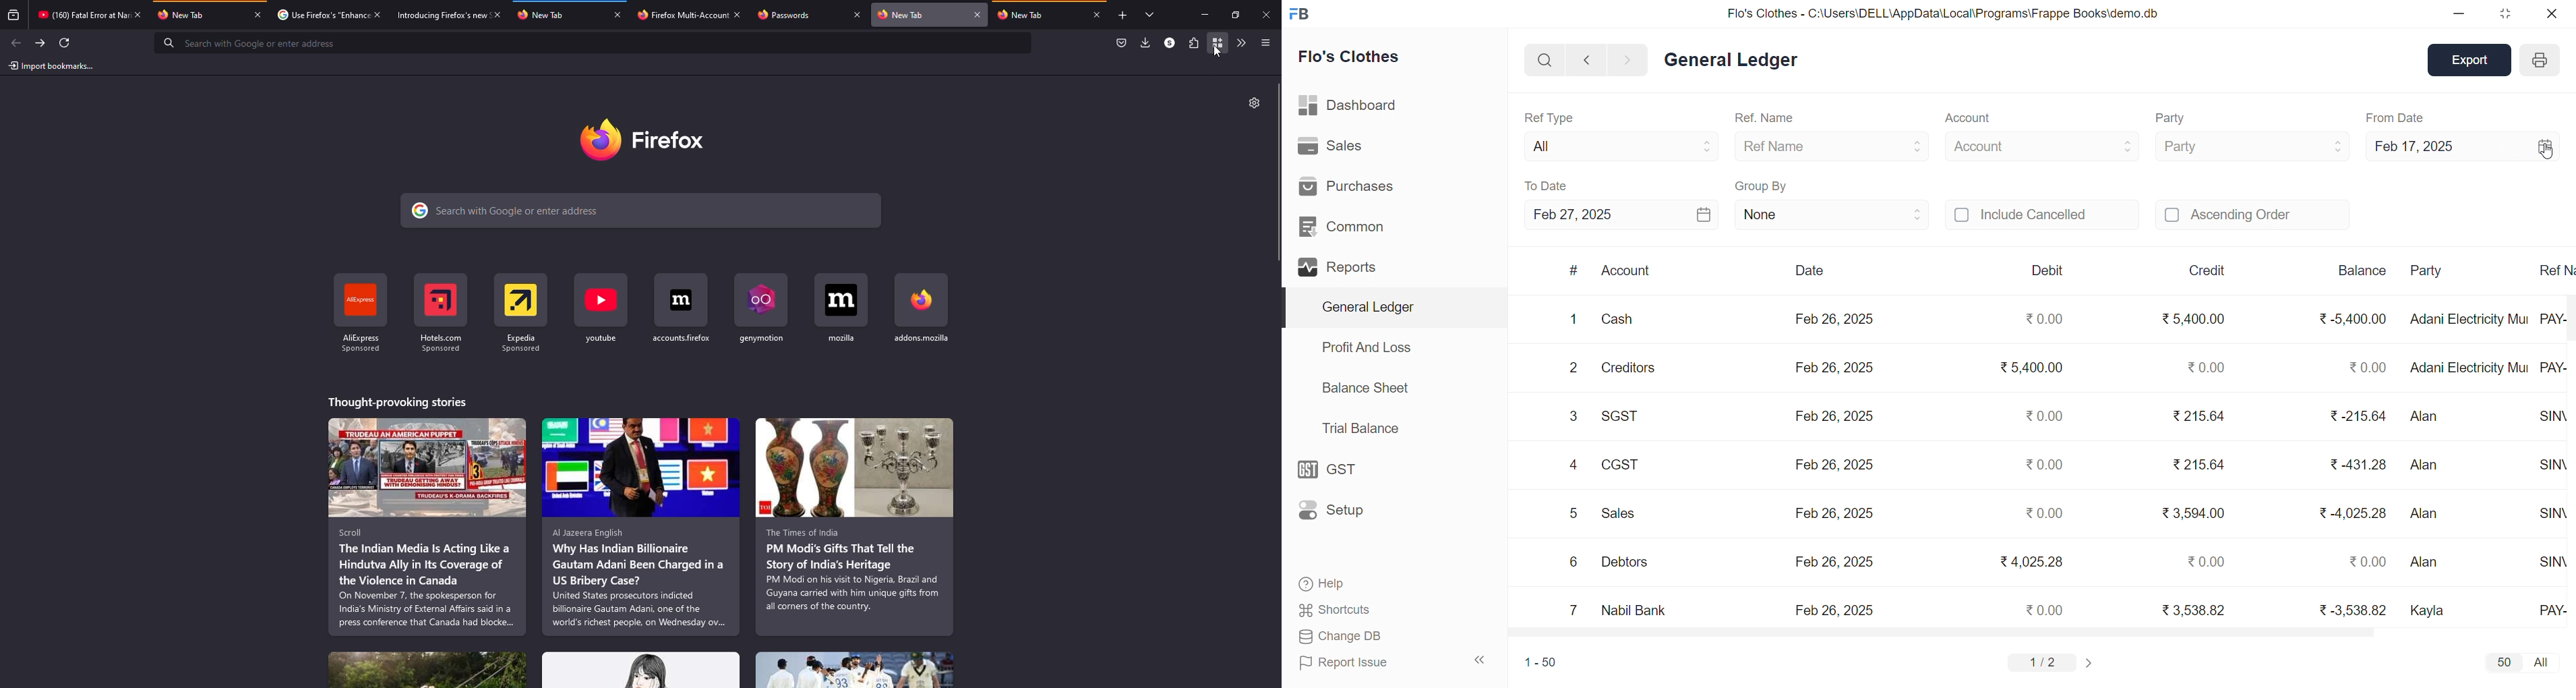 The width and height of the screenshot is (2576, 700). What do you see at coordinates (1569, 319) in the screenshot?
I see `1` at bounding box center [1569, 319].